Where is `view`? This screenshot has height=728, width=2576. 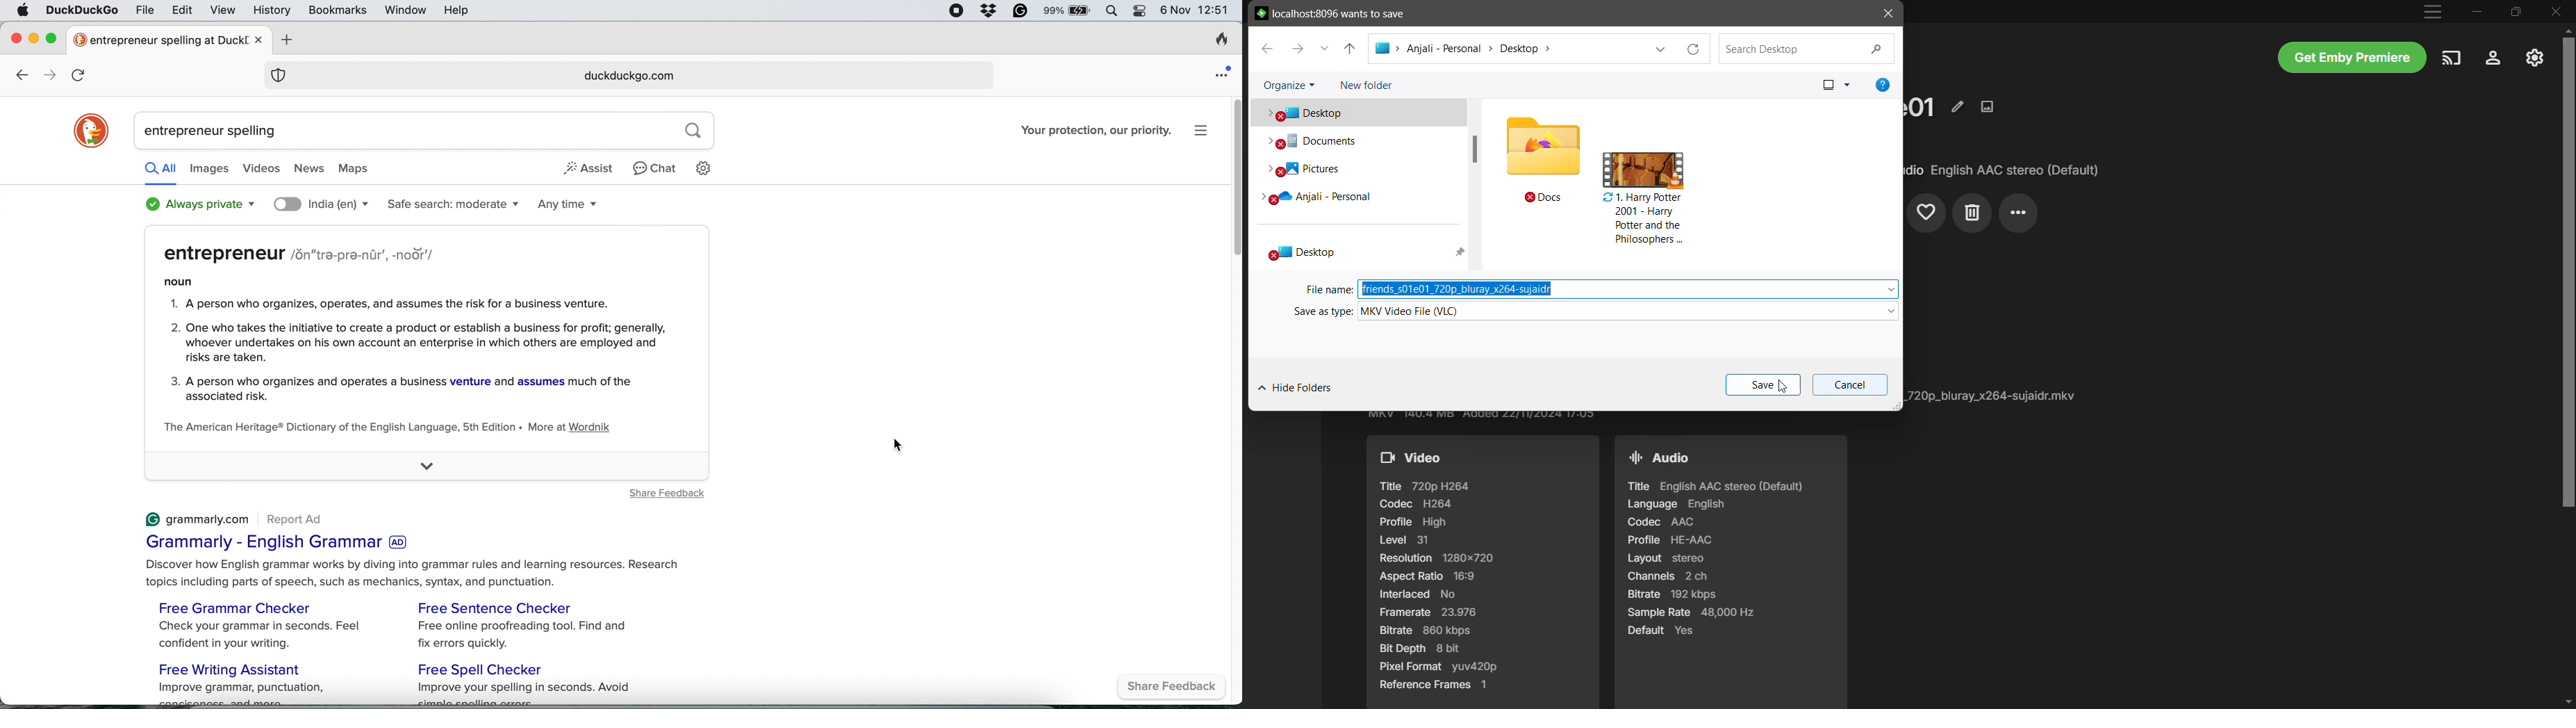
view is located at coordinates (219, 12).